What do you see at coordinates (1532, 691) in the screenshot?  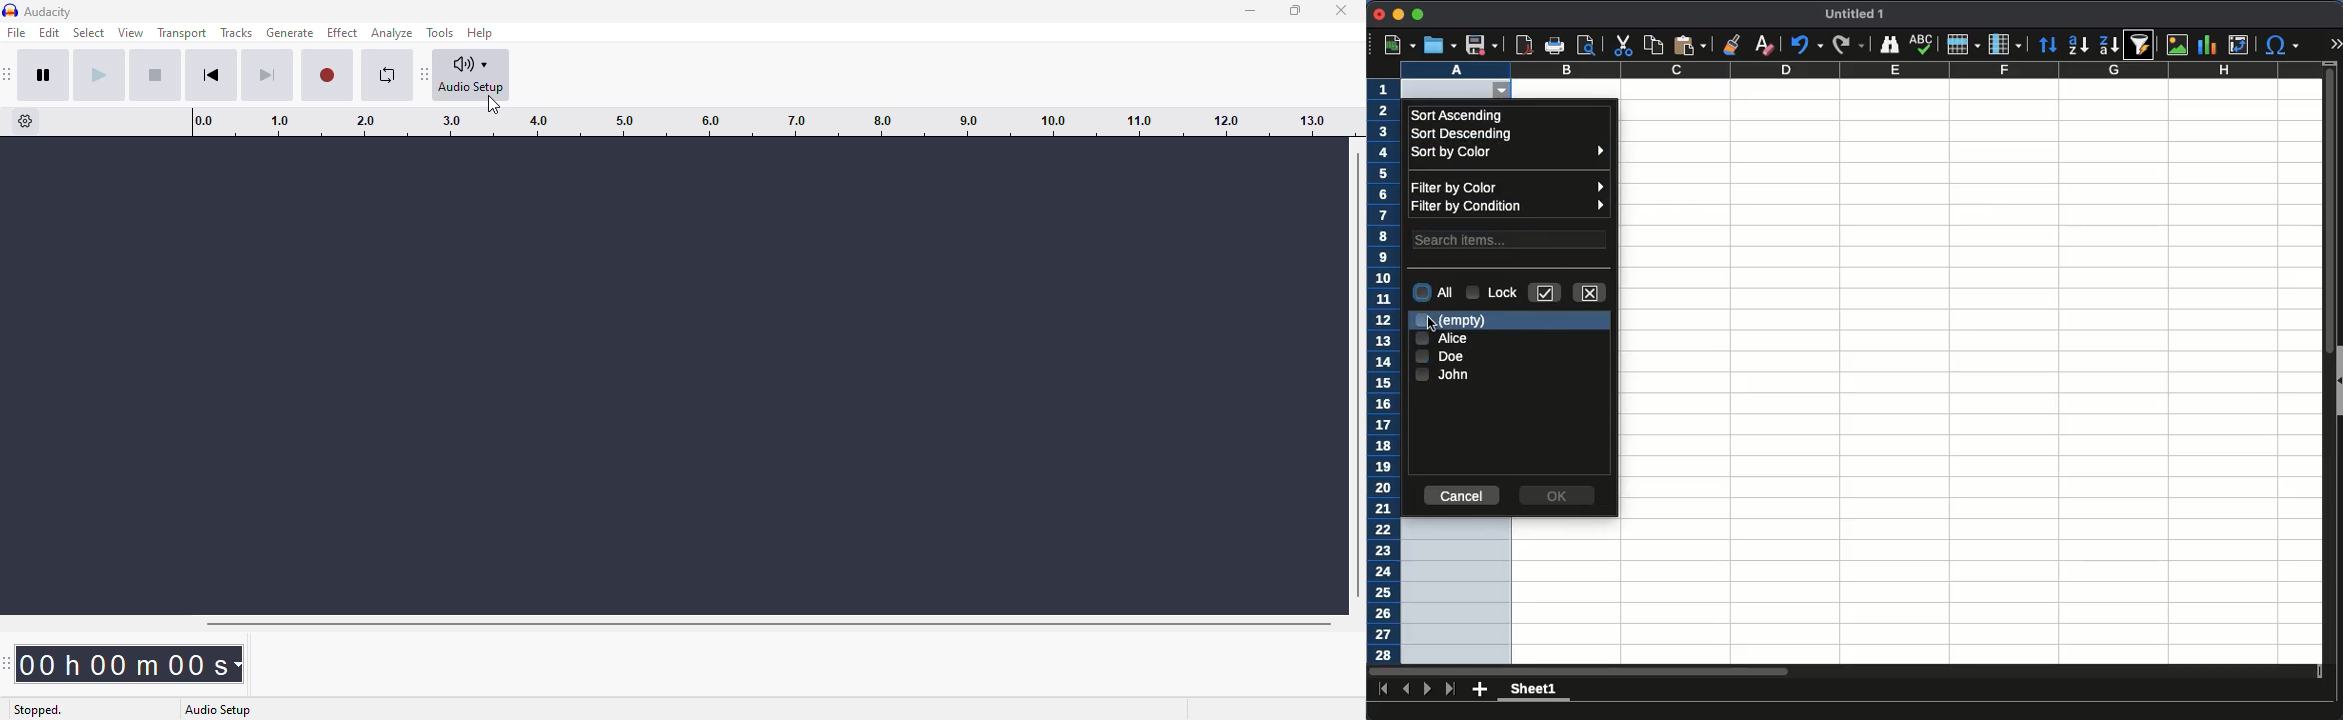 I see `sheet1` at bounding box center [1532, 691].